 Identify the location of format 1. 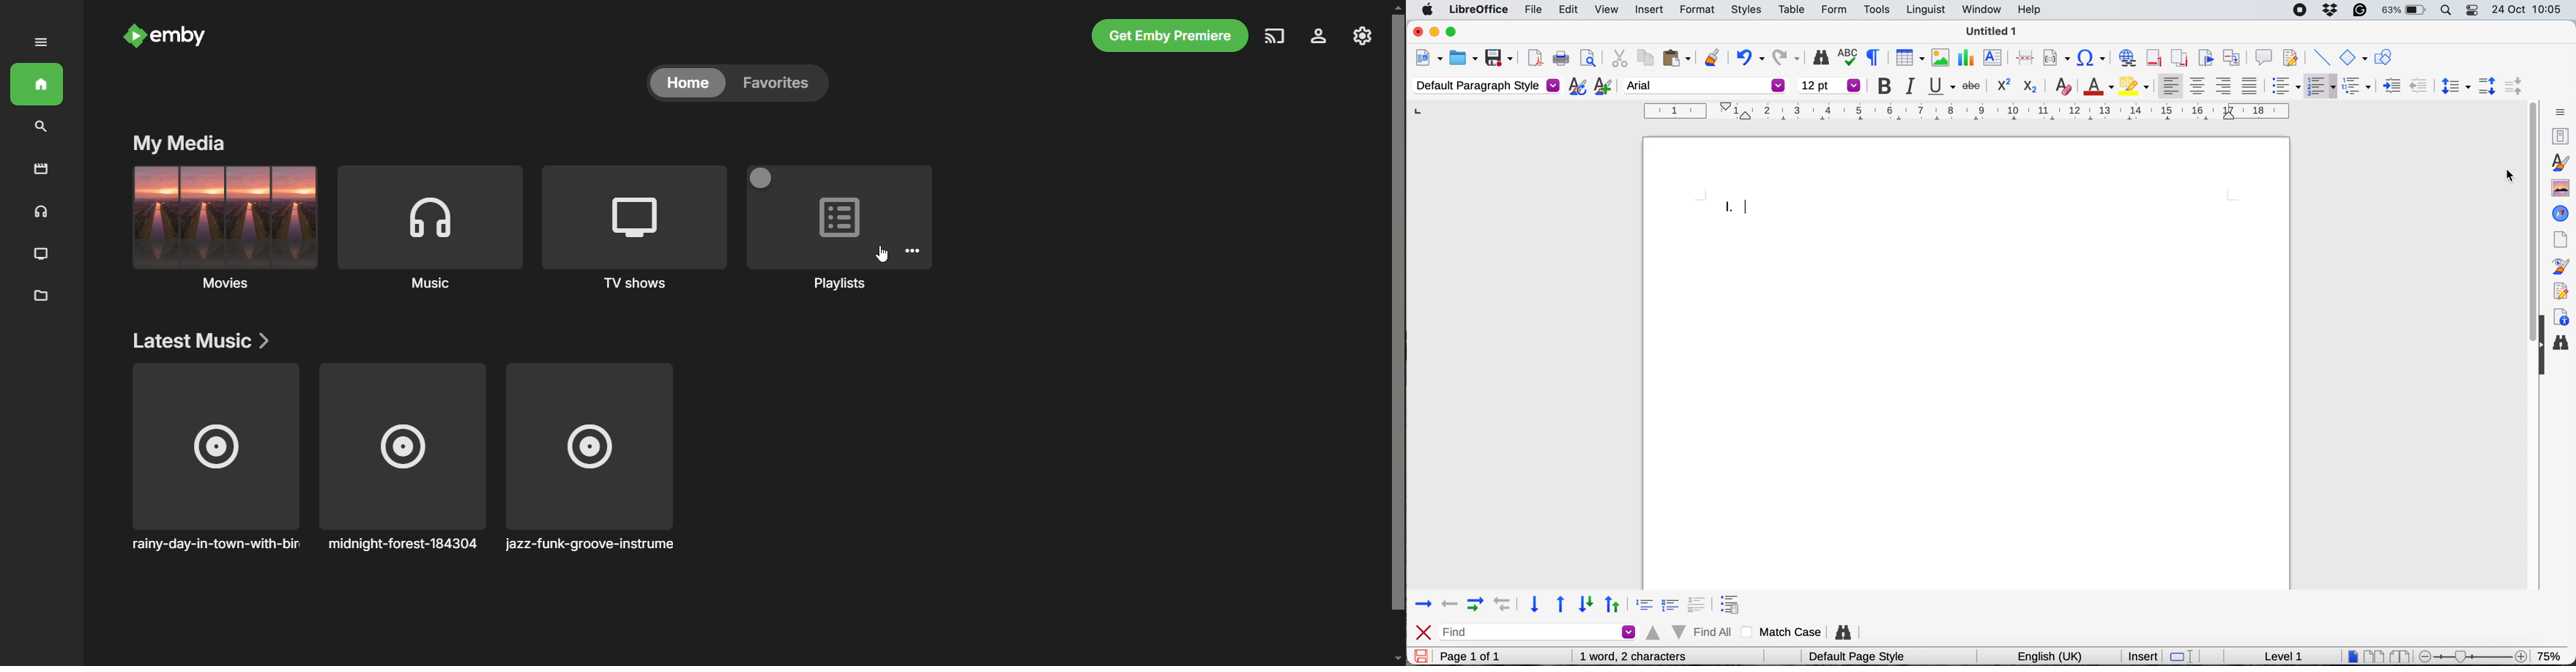
(1642, 603).